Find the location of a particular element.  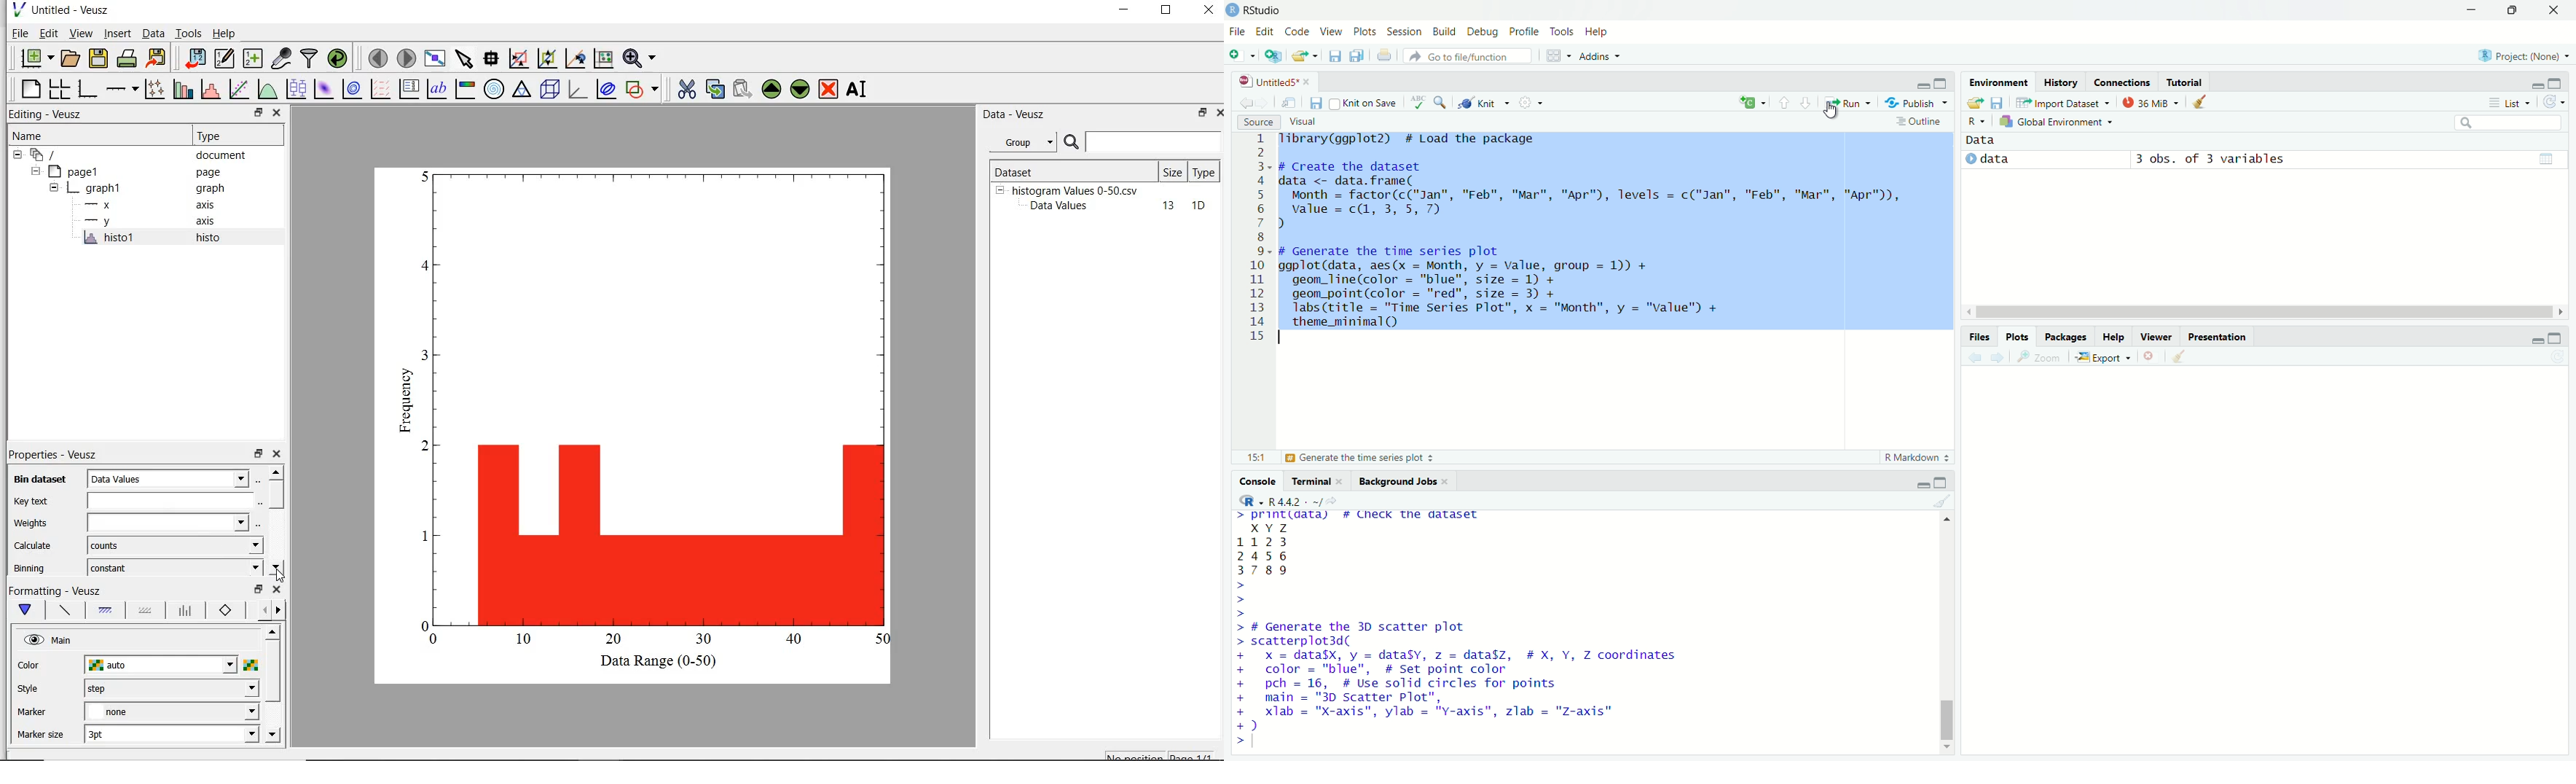

add axis on the plot is located at coordinates (122, 87).